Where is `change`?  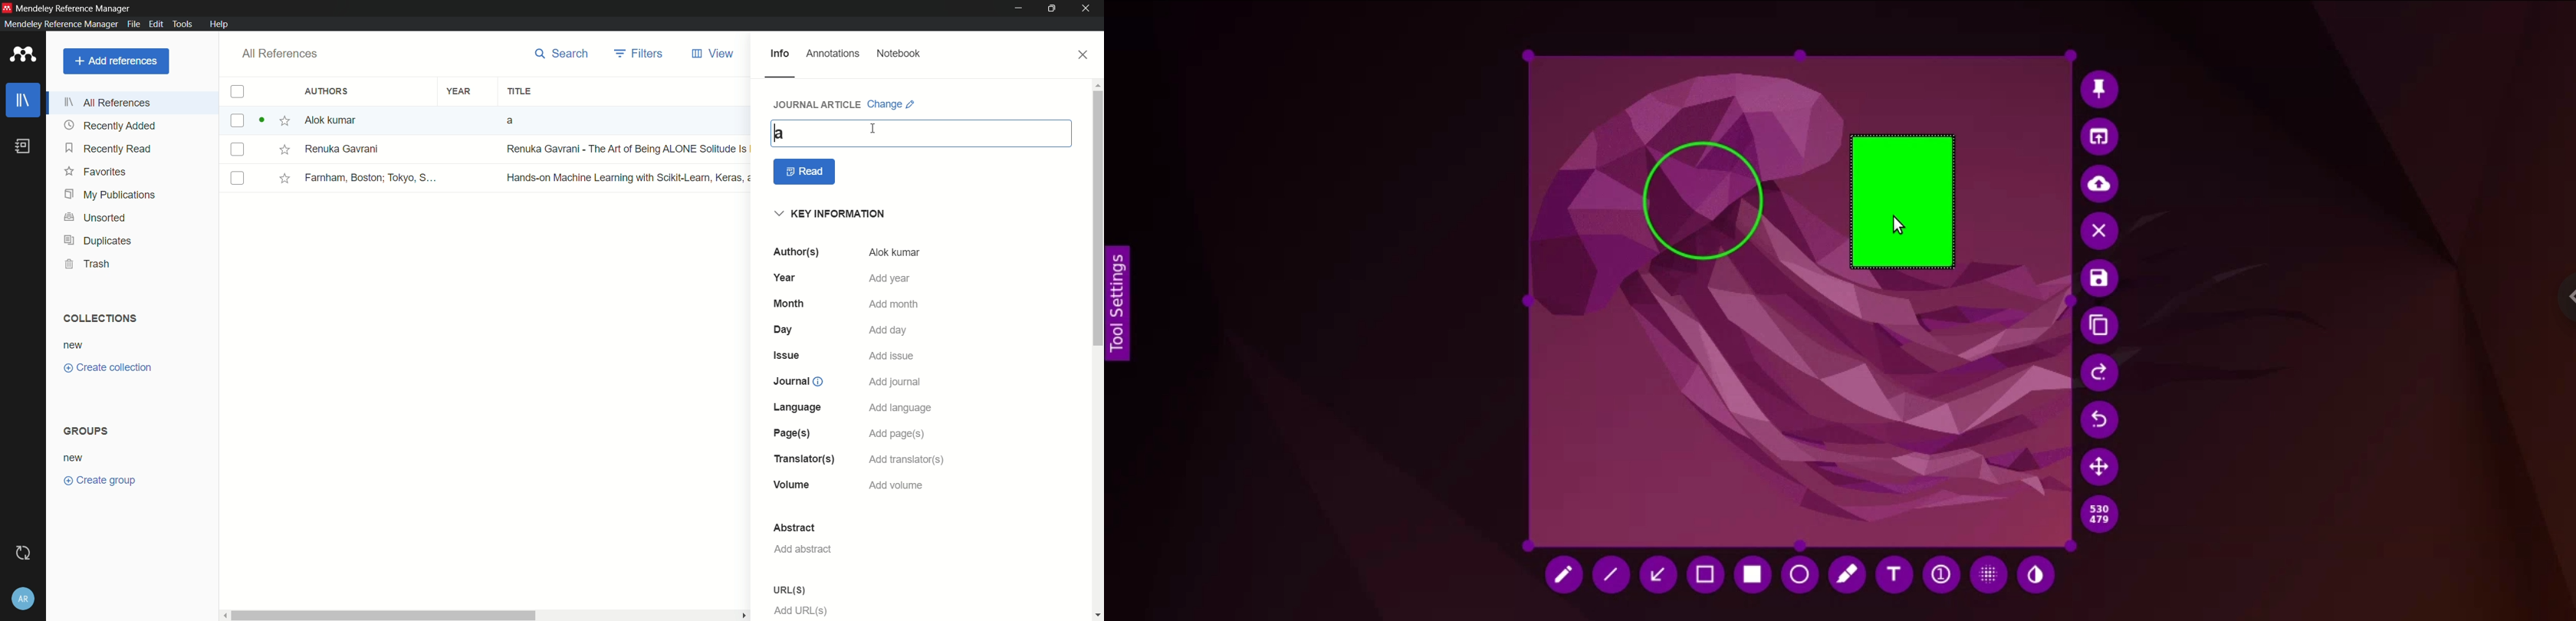
change is located at coordinates (891, 104).